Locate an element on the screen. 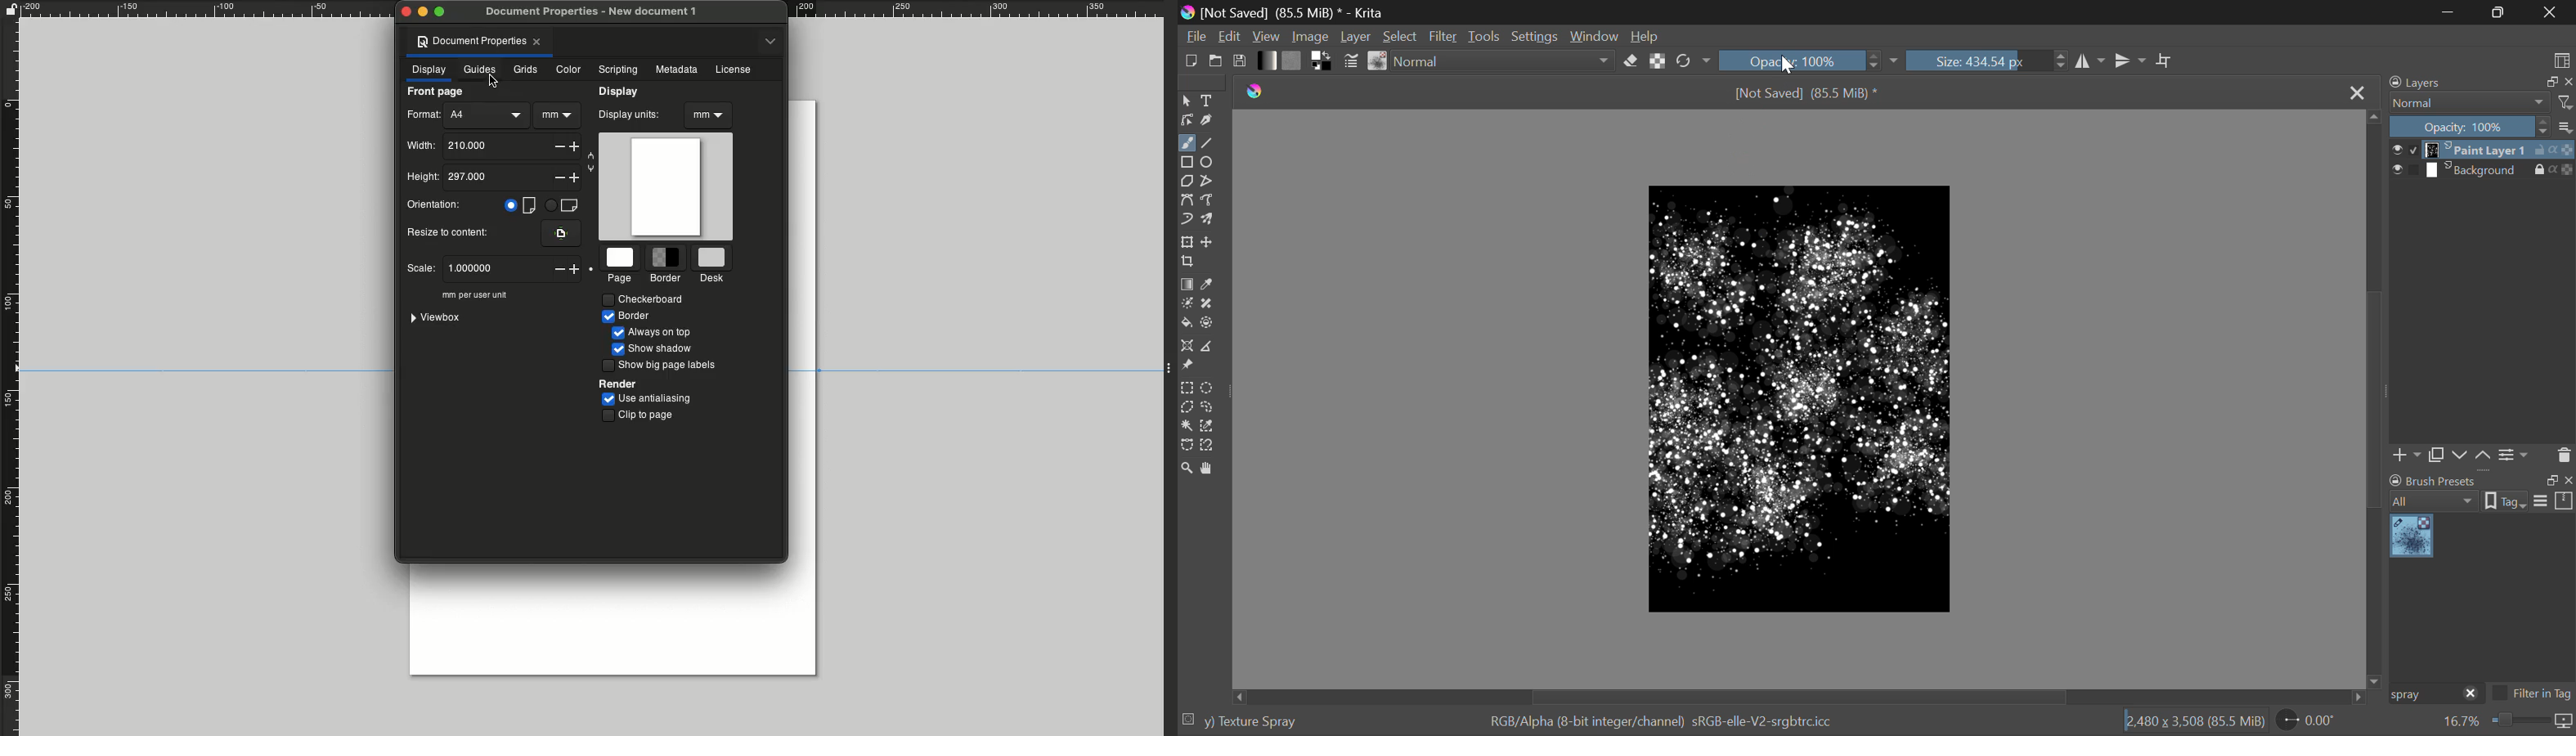  RGB/Alpha (8-bit integer/channel) sRGB-elle-V2-srgbtrcicc is located at coordinates (1663, 722).